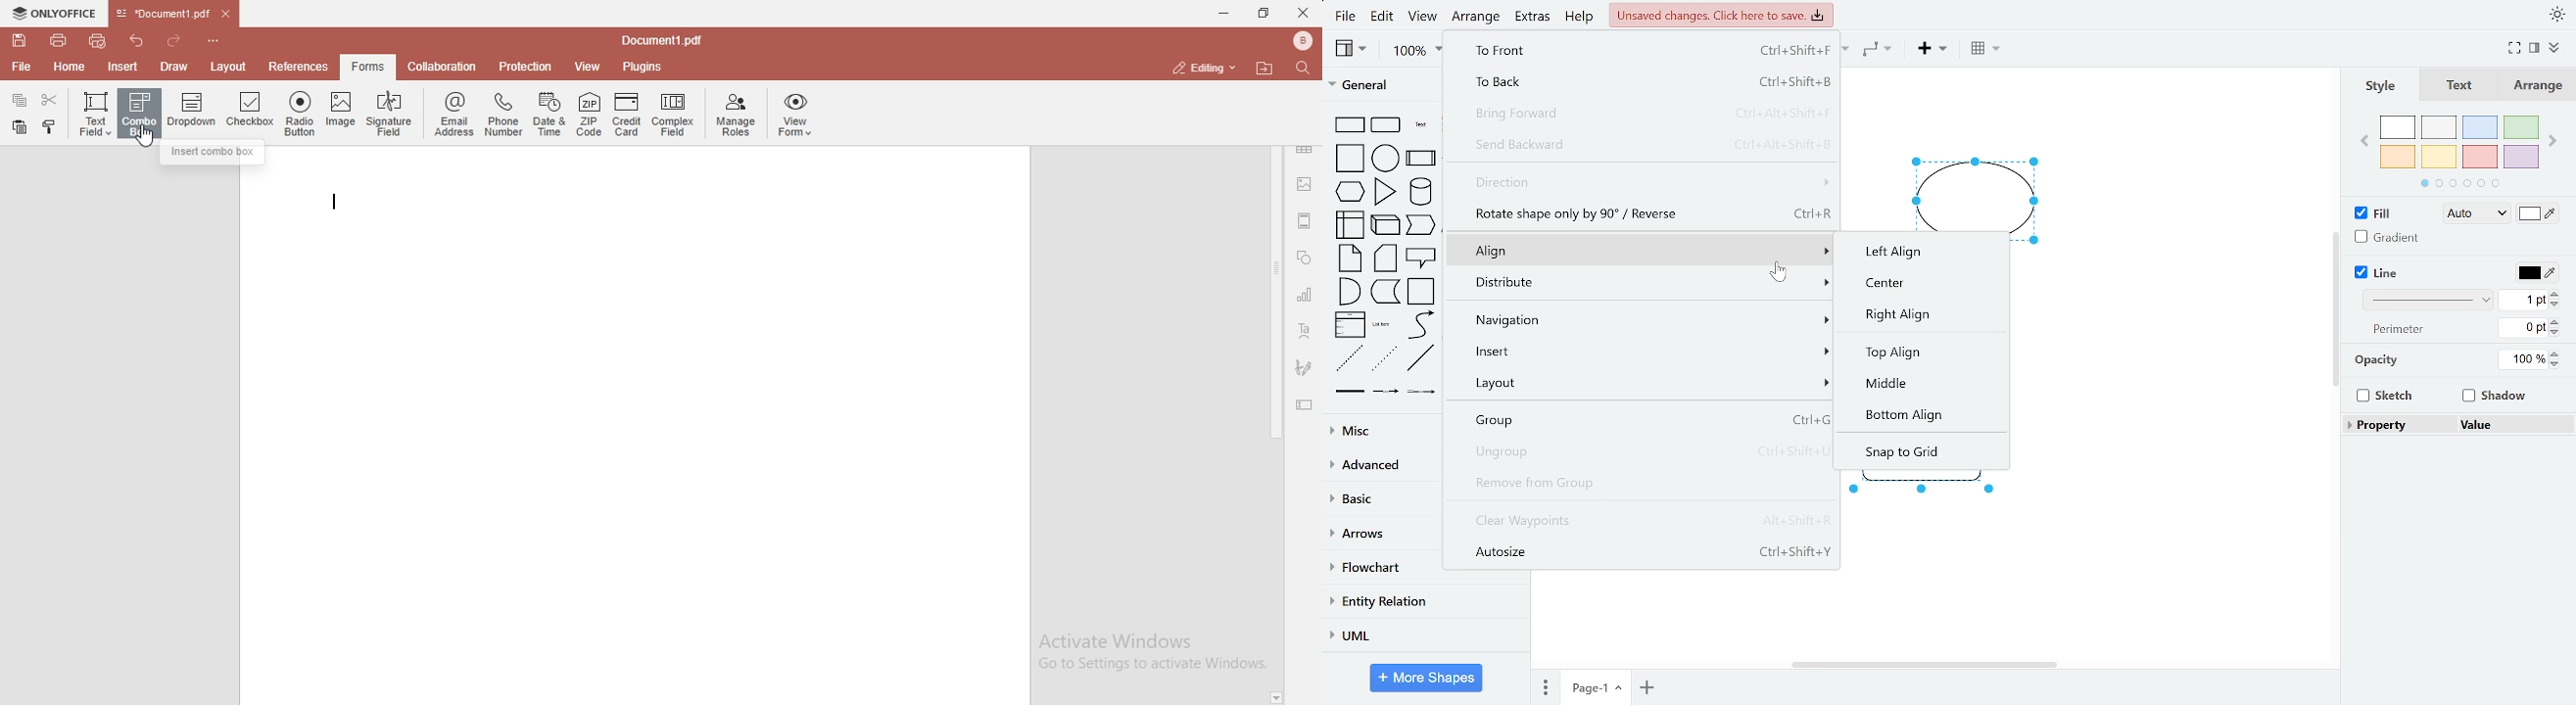 The width and height of the screenshot is (2576, 728). Describe the element at coordinates (1154, 653) in the screenshot. I see `Activate Windows
Go to Settings to activate Windows.` at that location.